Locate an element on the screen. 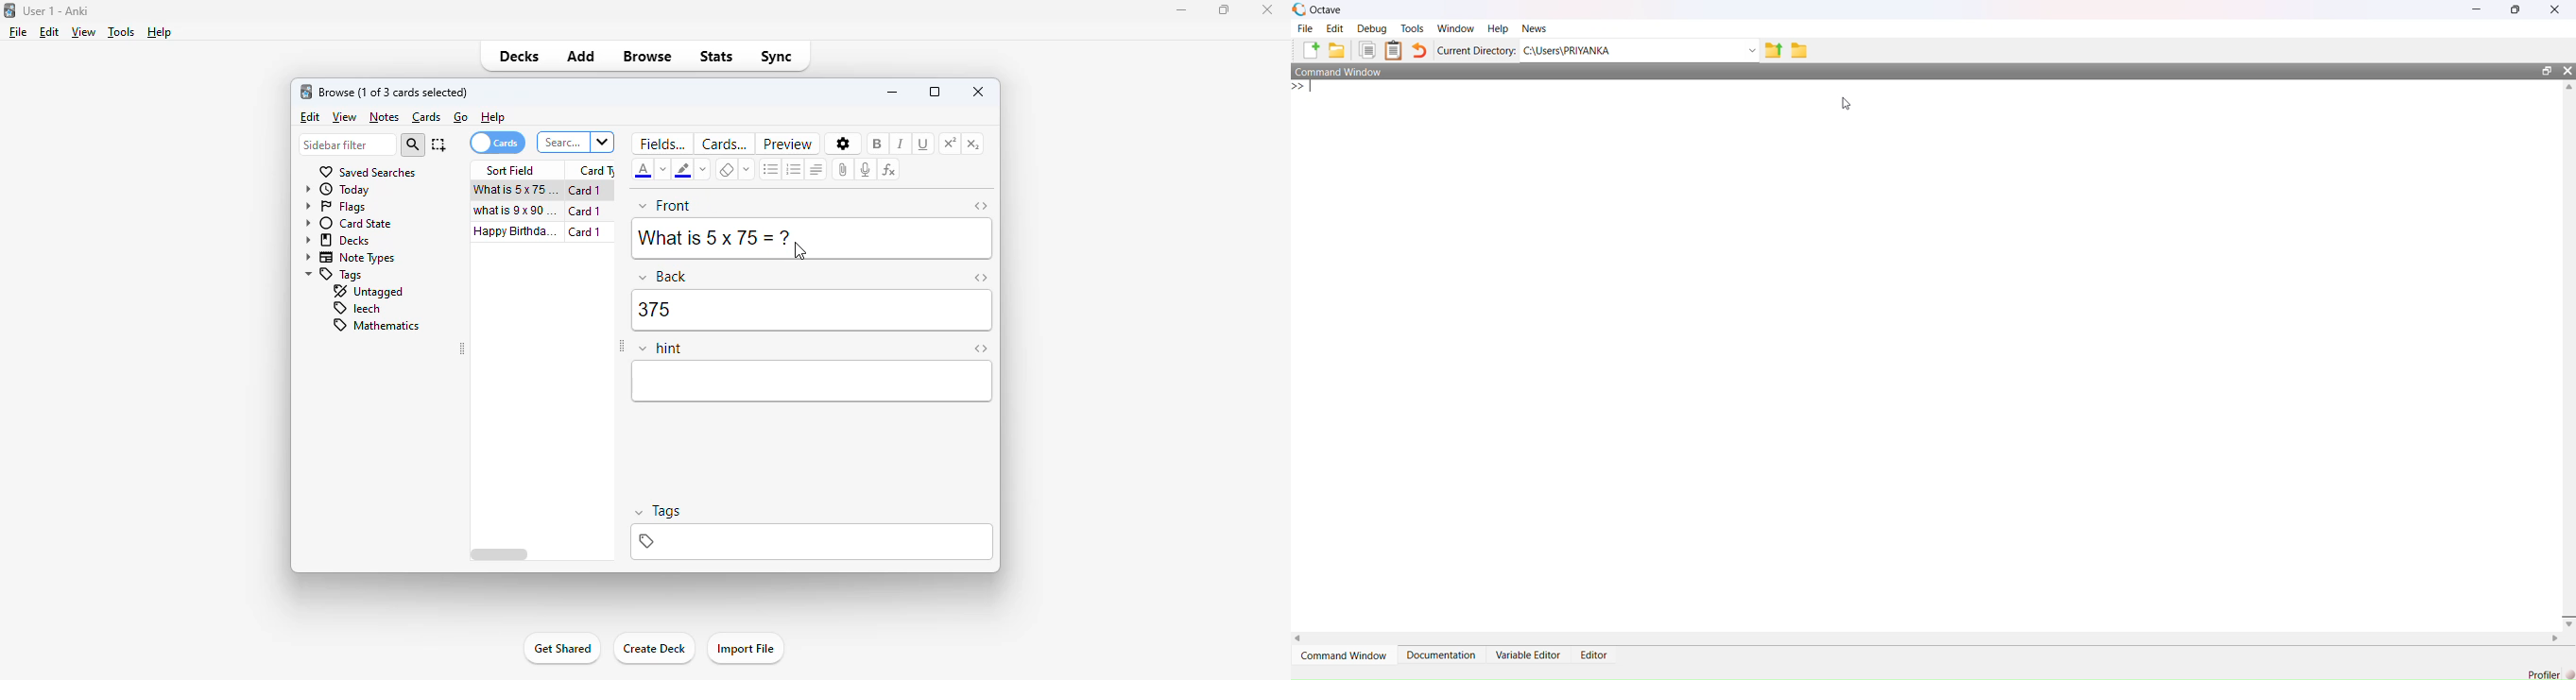 The height and width of the screenshot is (700, 2576). horizontal scroll bar is located at coordinates (500, 554).